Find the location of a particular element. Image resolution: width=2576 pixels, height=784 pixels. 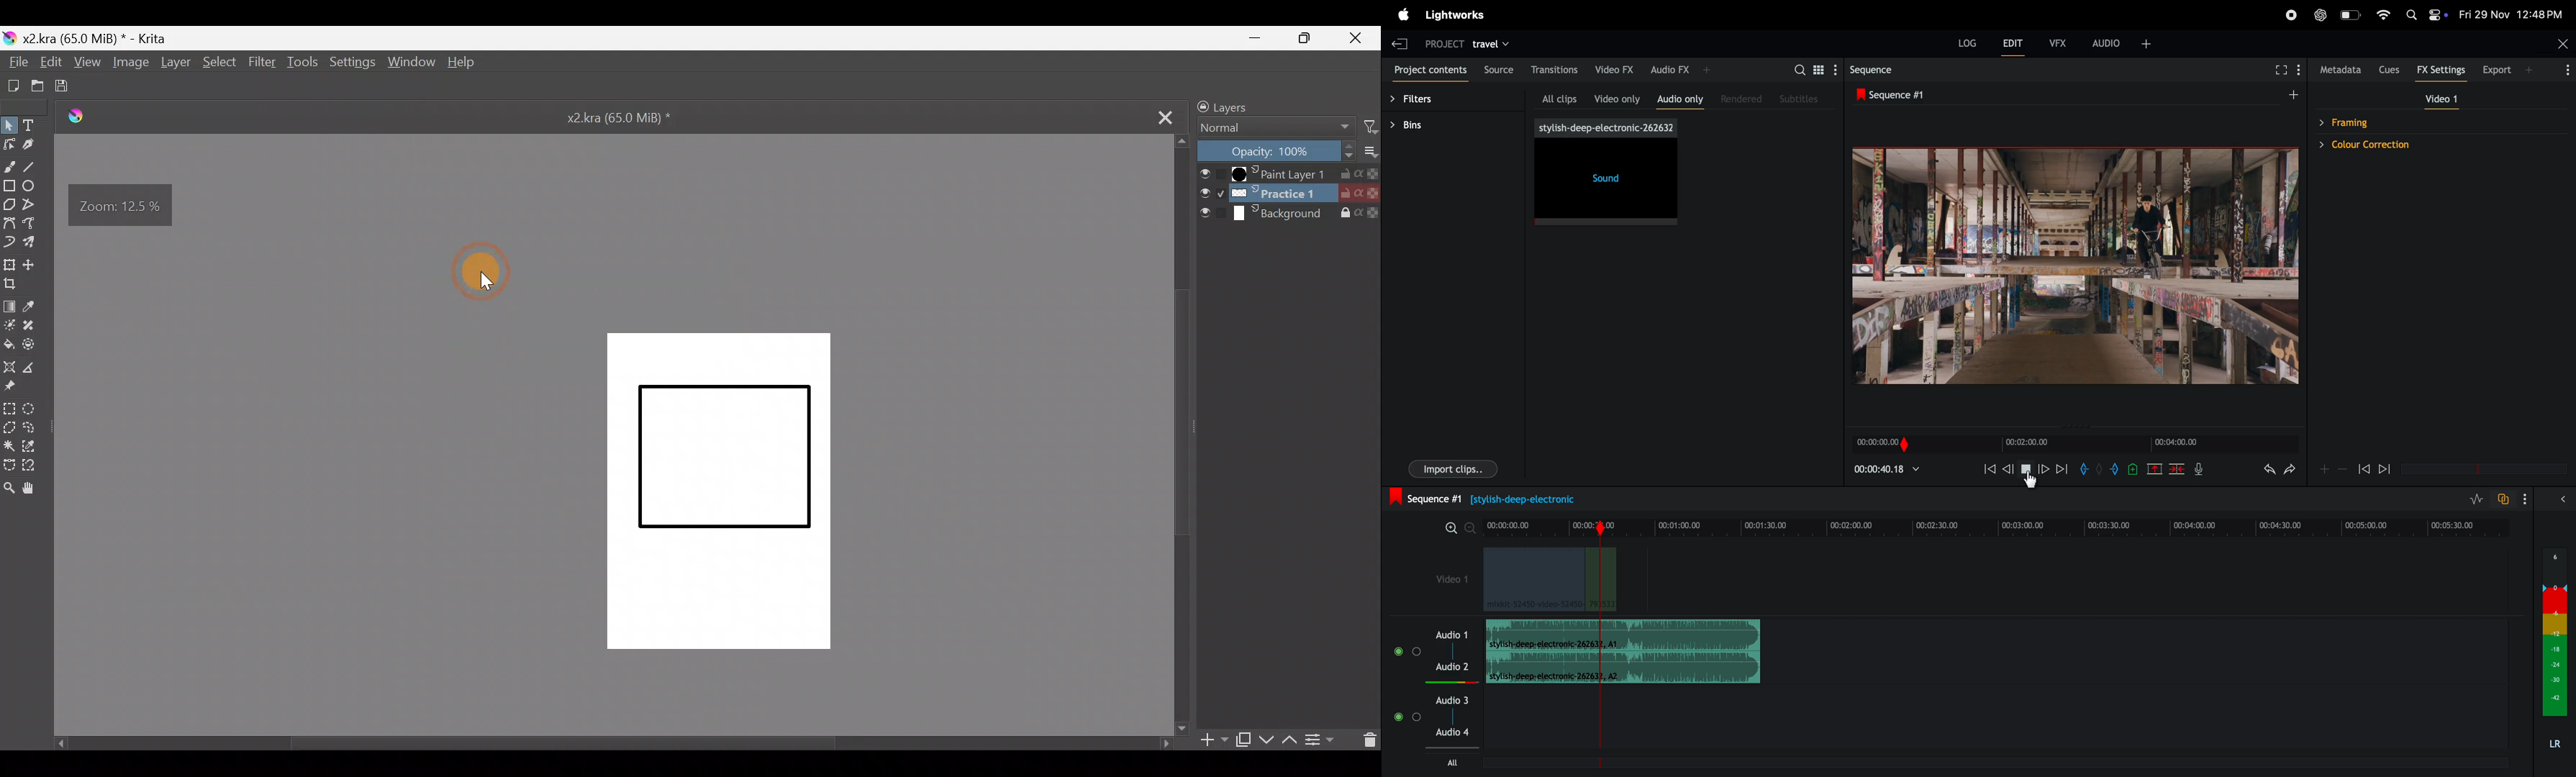

Colourise mask tool is located at coordinates (9, 327).